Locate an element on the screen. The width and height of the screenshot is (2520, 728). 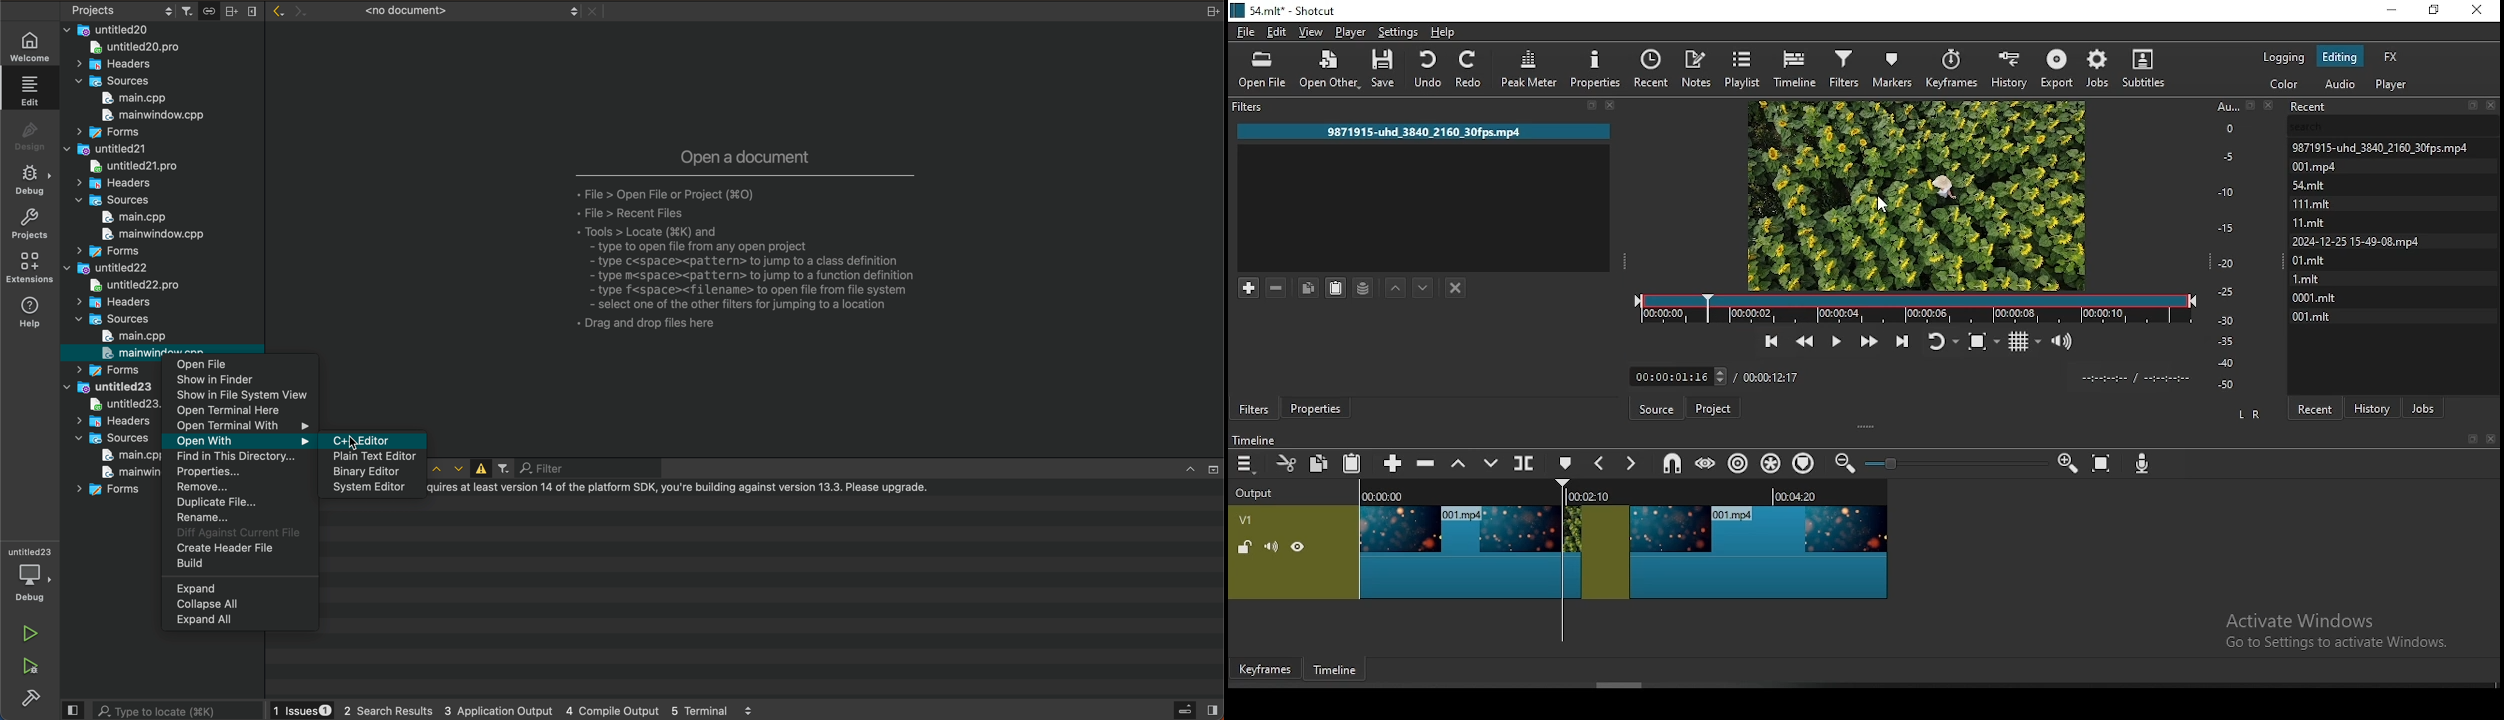
open other is located at coordinates (1331, 72).